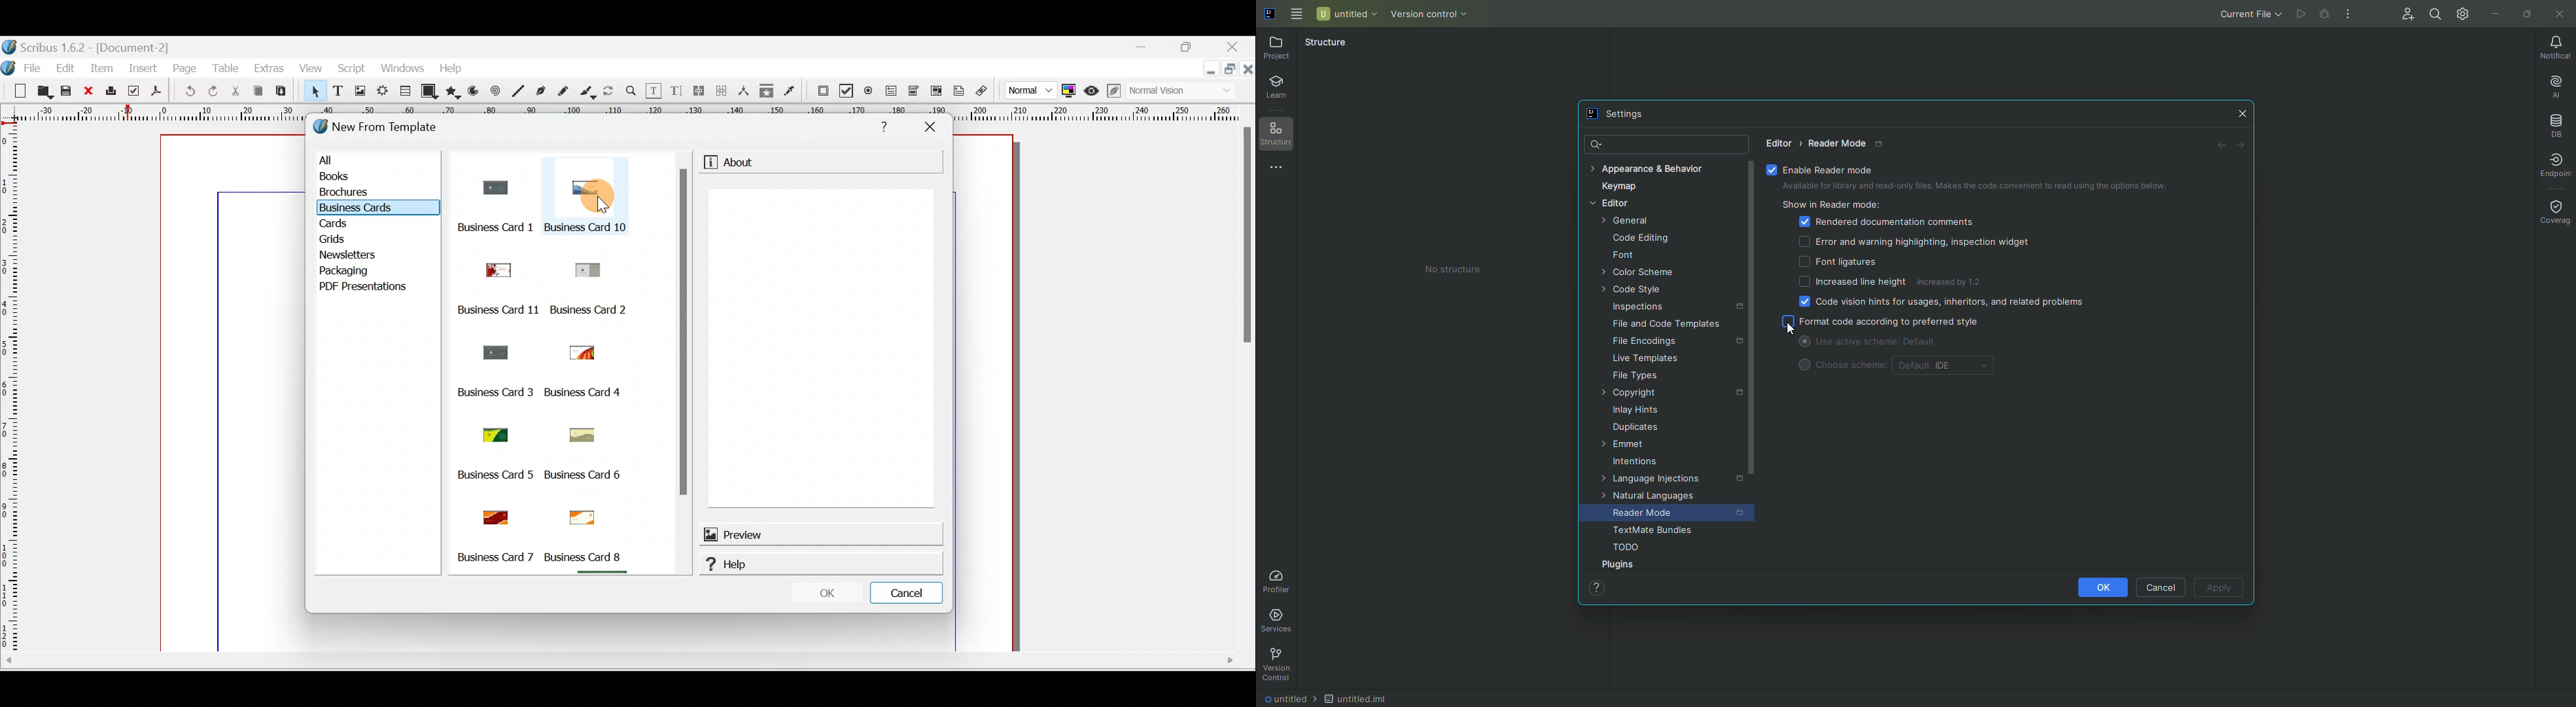 The image size is (2576, 728). I want to click on Enable reader mode, so click(1825, 170).